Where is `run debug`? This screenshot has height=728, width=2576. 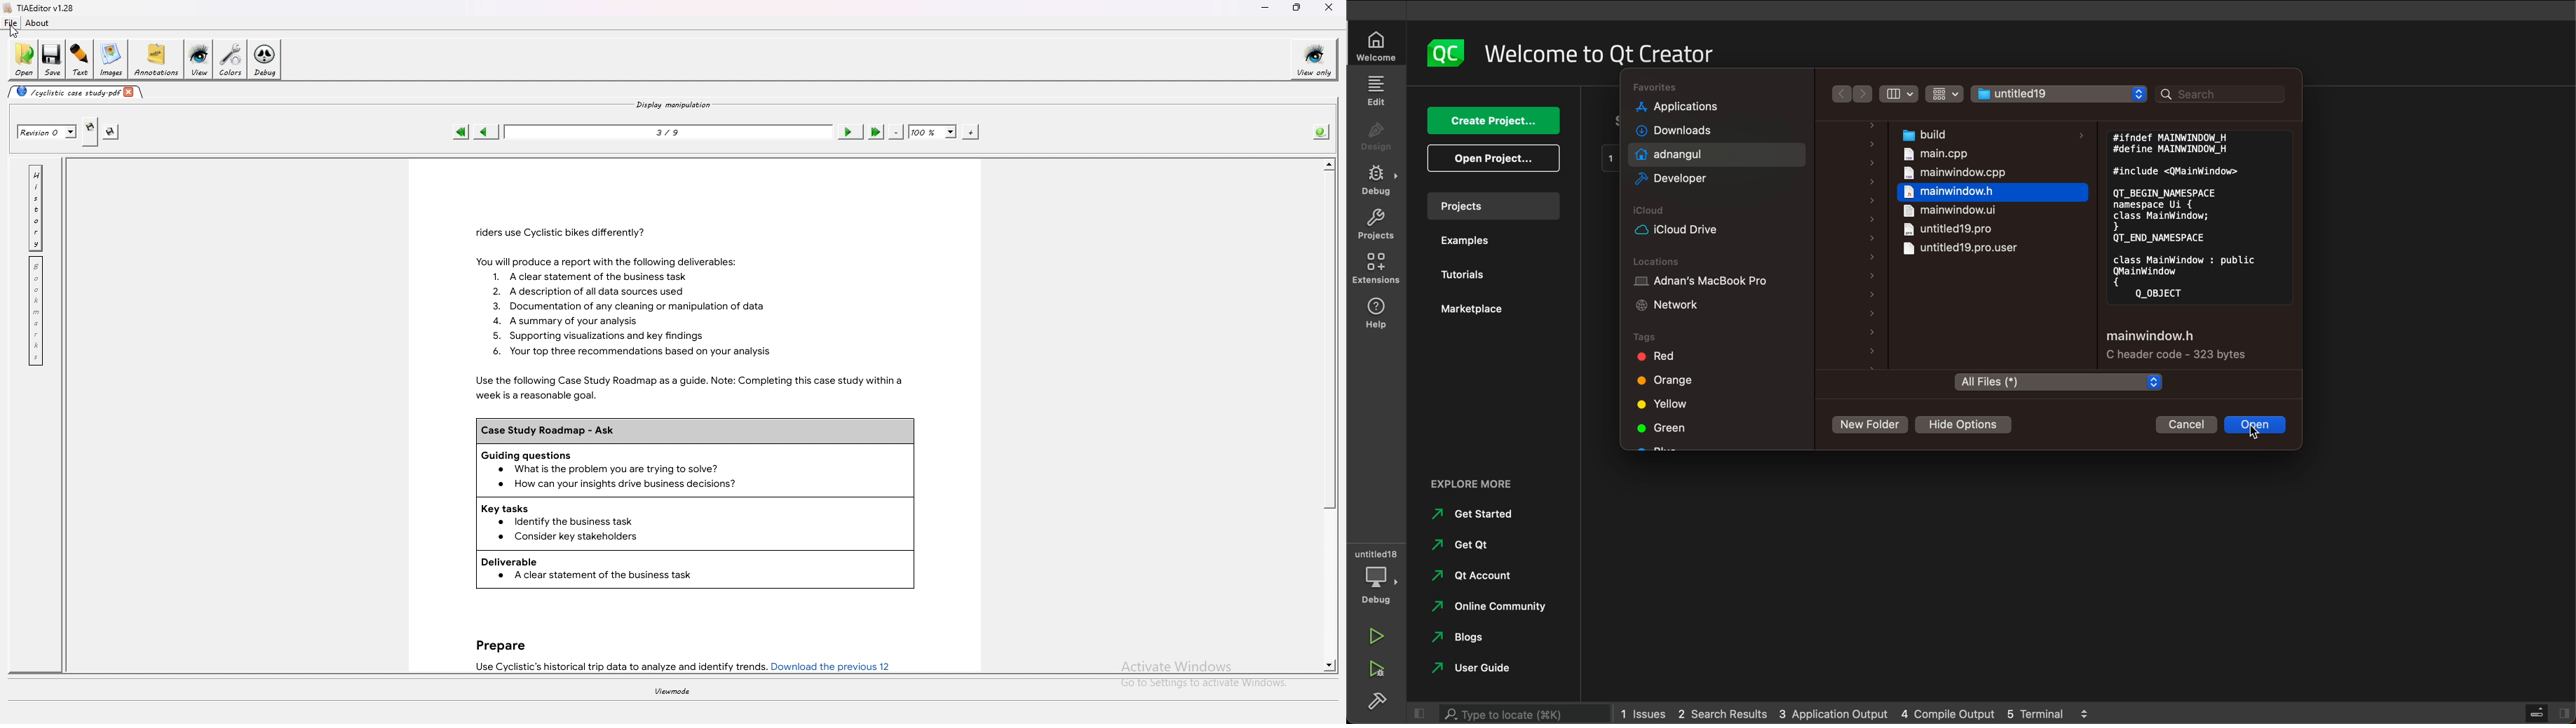
run debug is located at coordinates (1380, 671).